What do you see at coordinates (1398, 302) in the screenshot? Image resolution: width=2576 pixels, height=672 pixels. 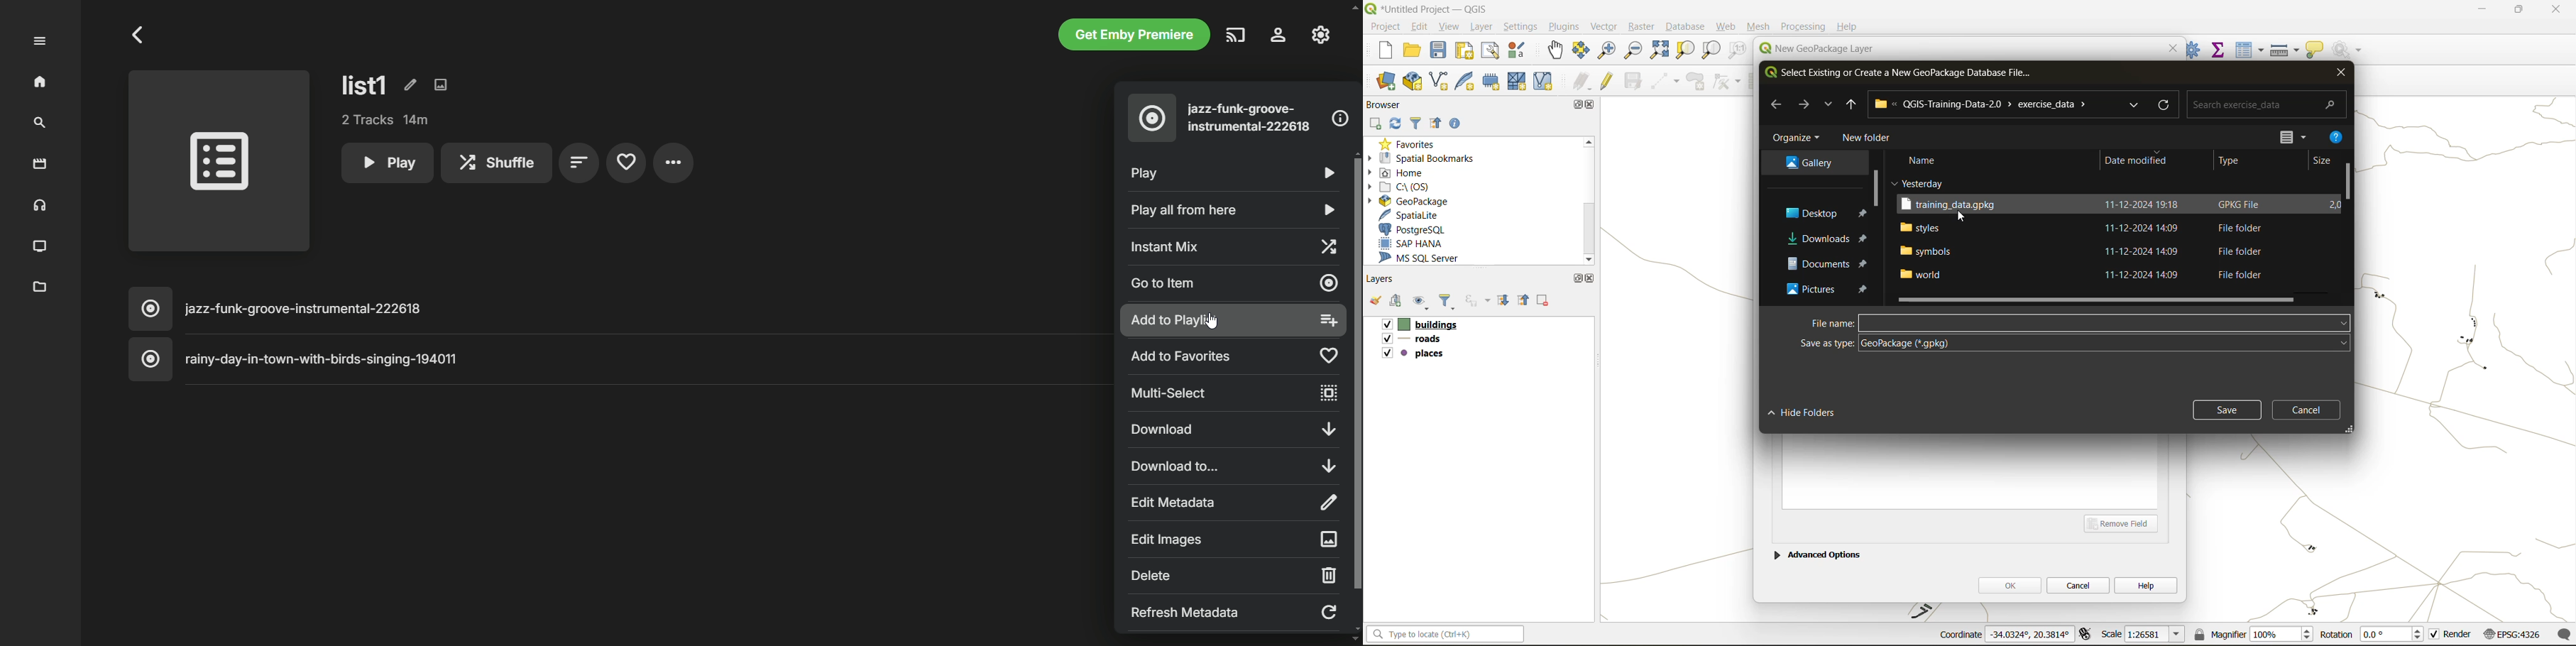 I see `add` at bounding box center [1398, 302].